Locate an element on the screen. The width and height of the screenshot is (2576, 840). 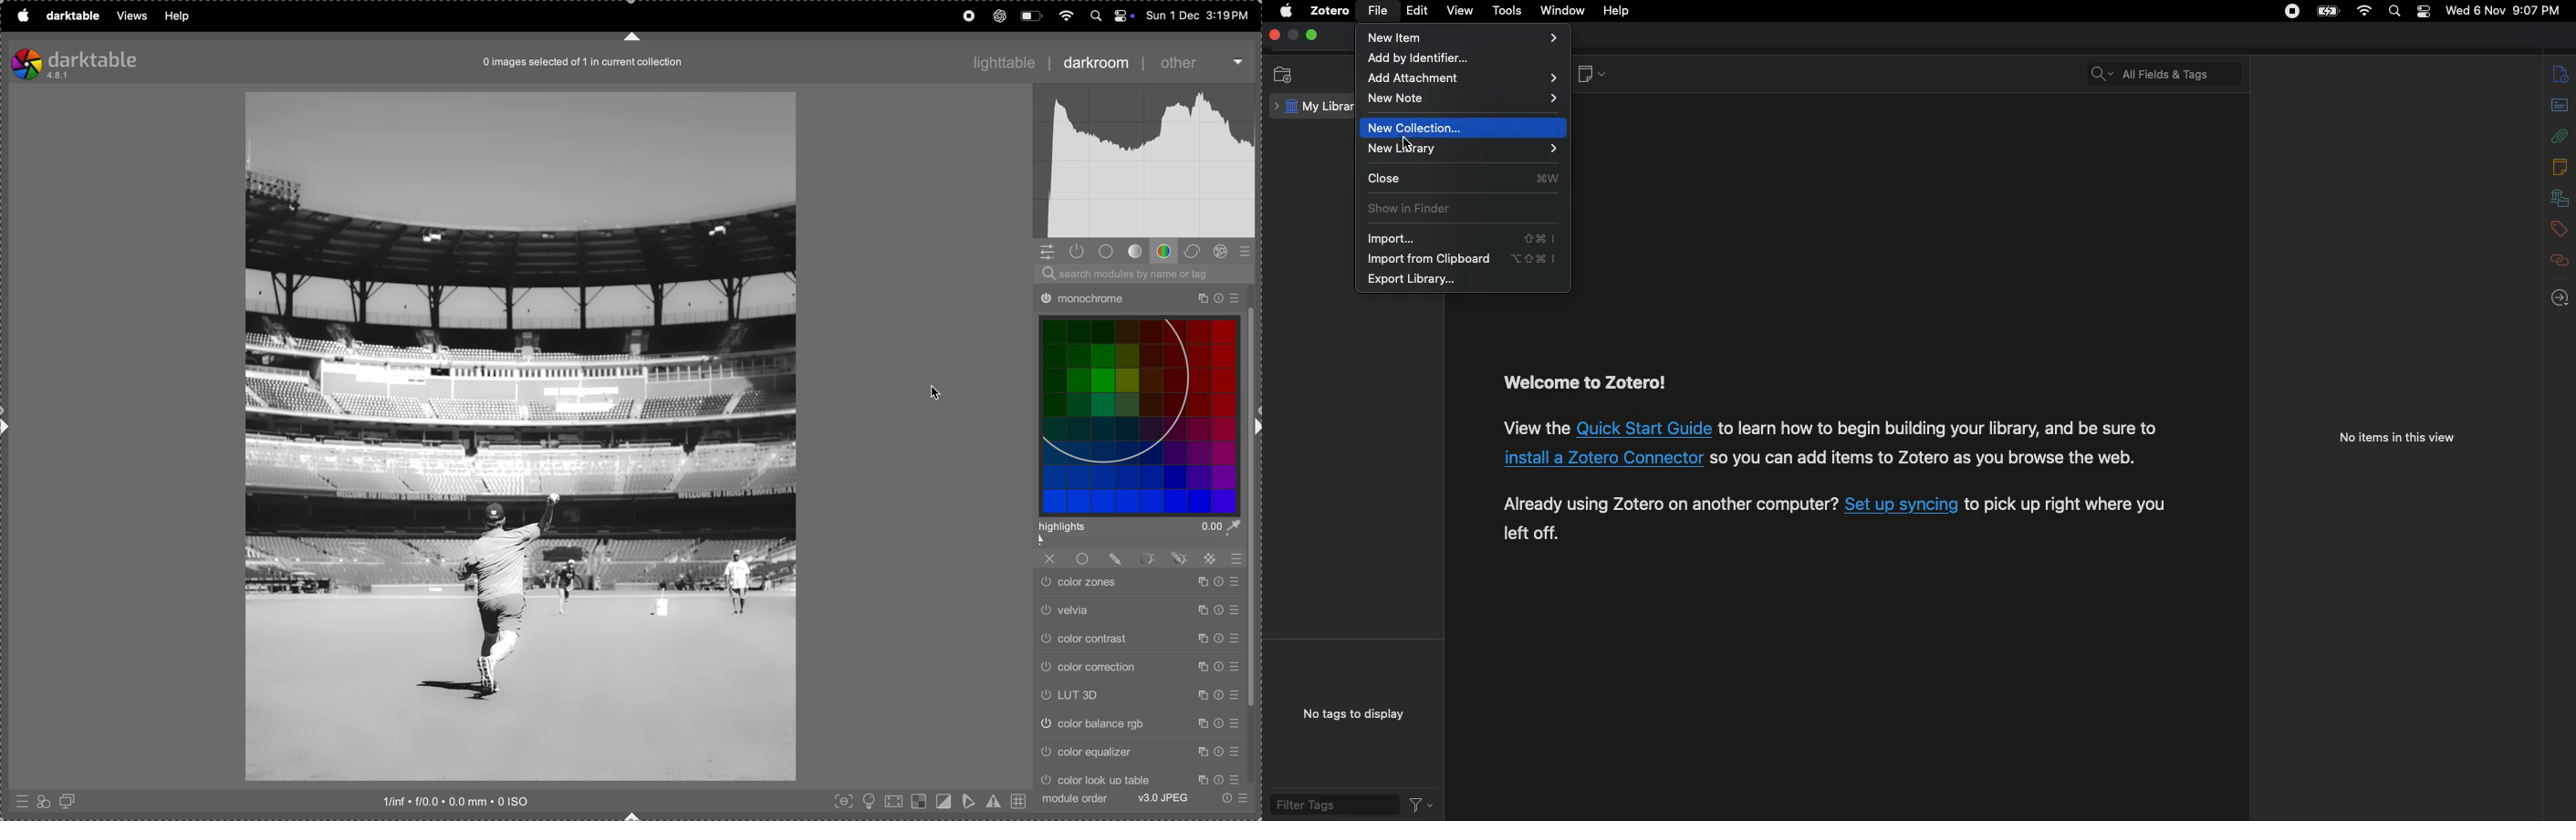
Black and white image is located at coordinates (523, 438).